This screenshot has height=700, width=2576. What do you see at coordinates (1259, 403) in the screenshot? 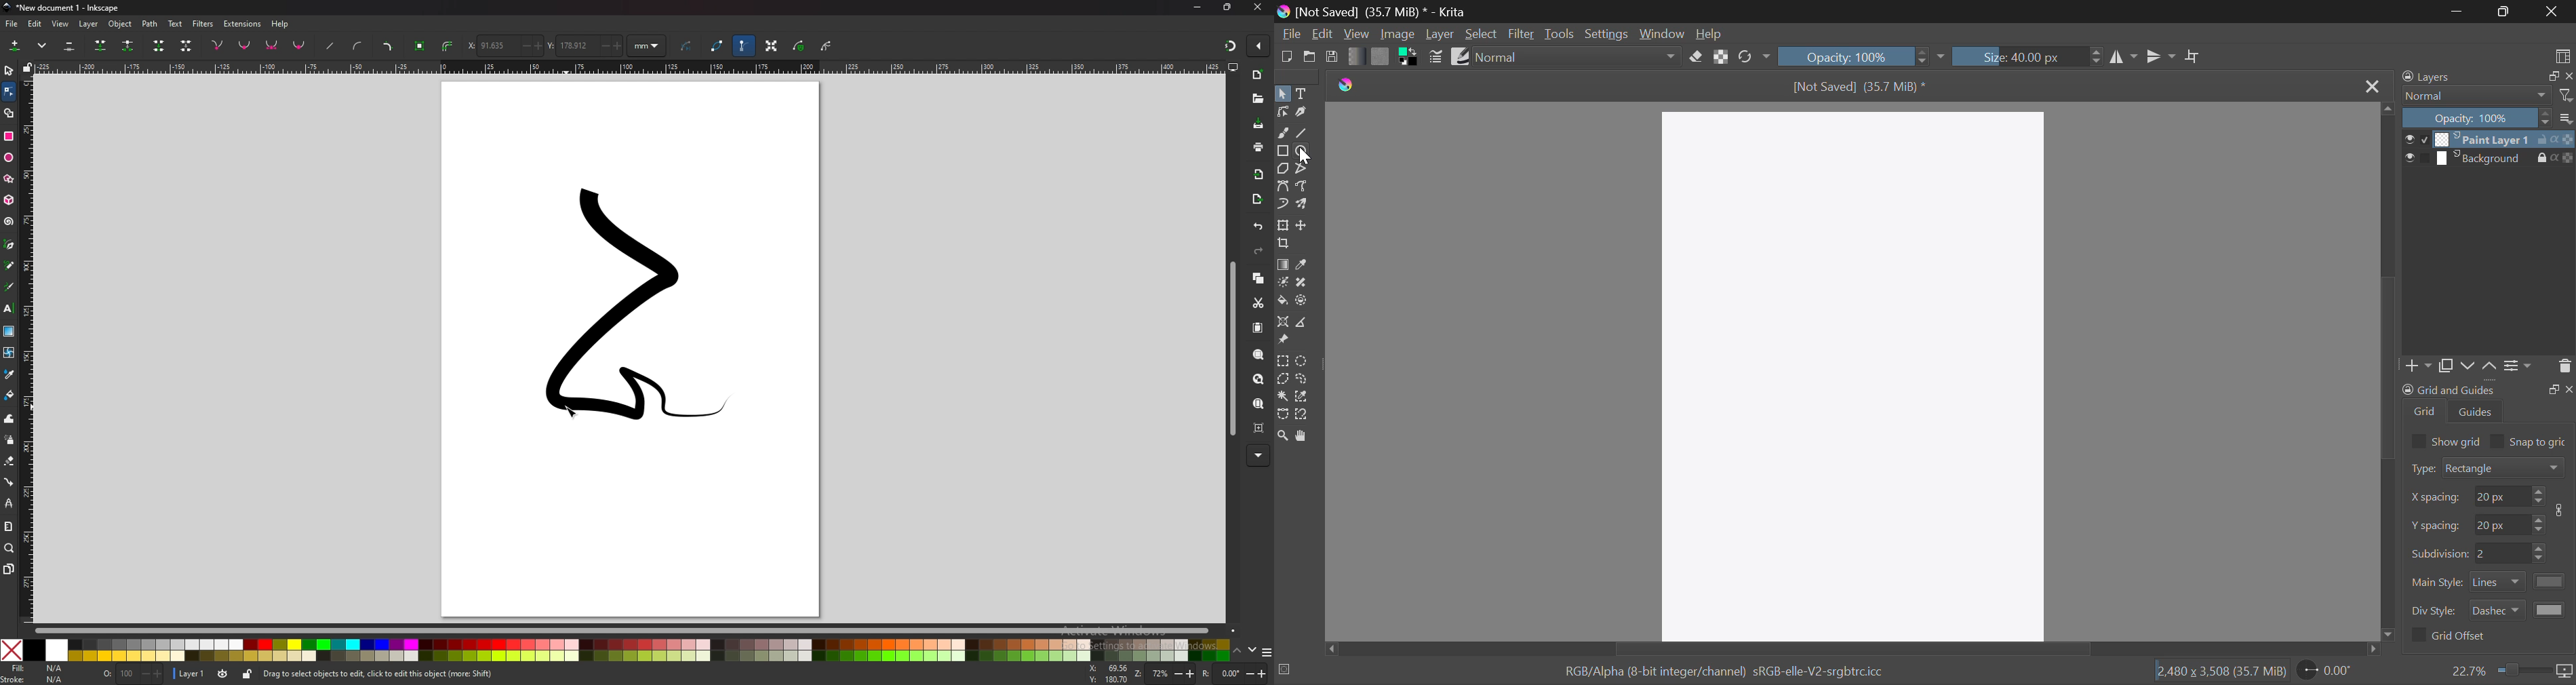
I see `zoom page` at bounding box center [1259, 403].